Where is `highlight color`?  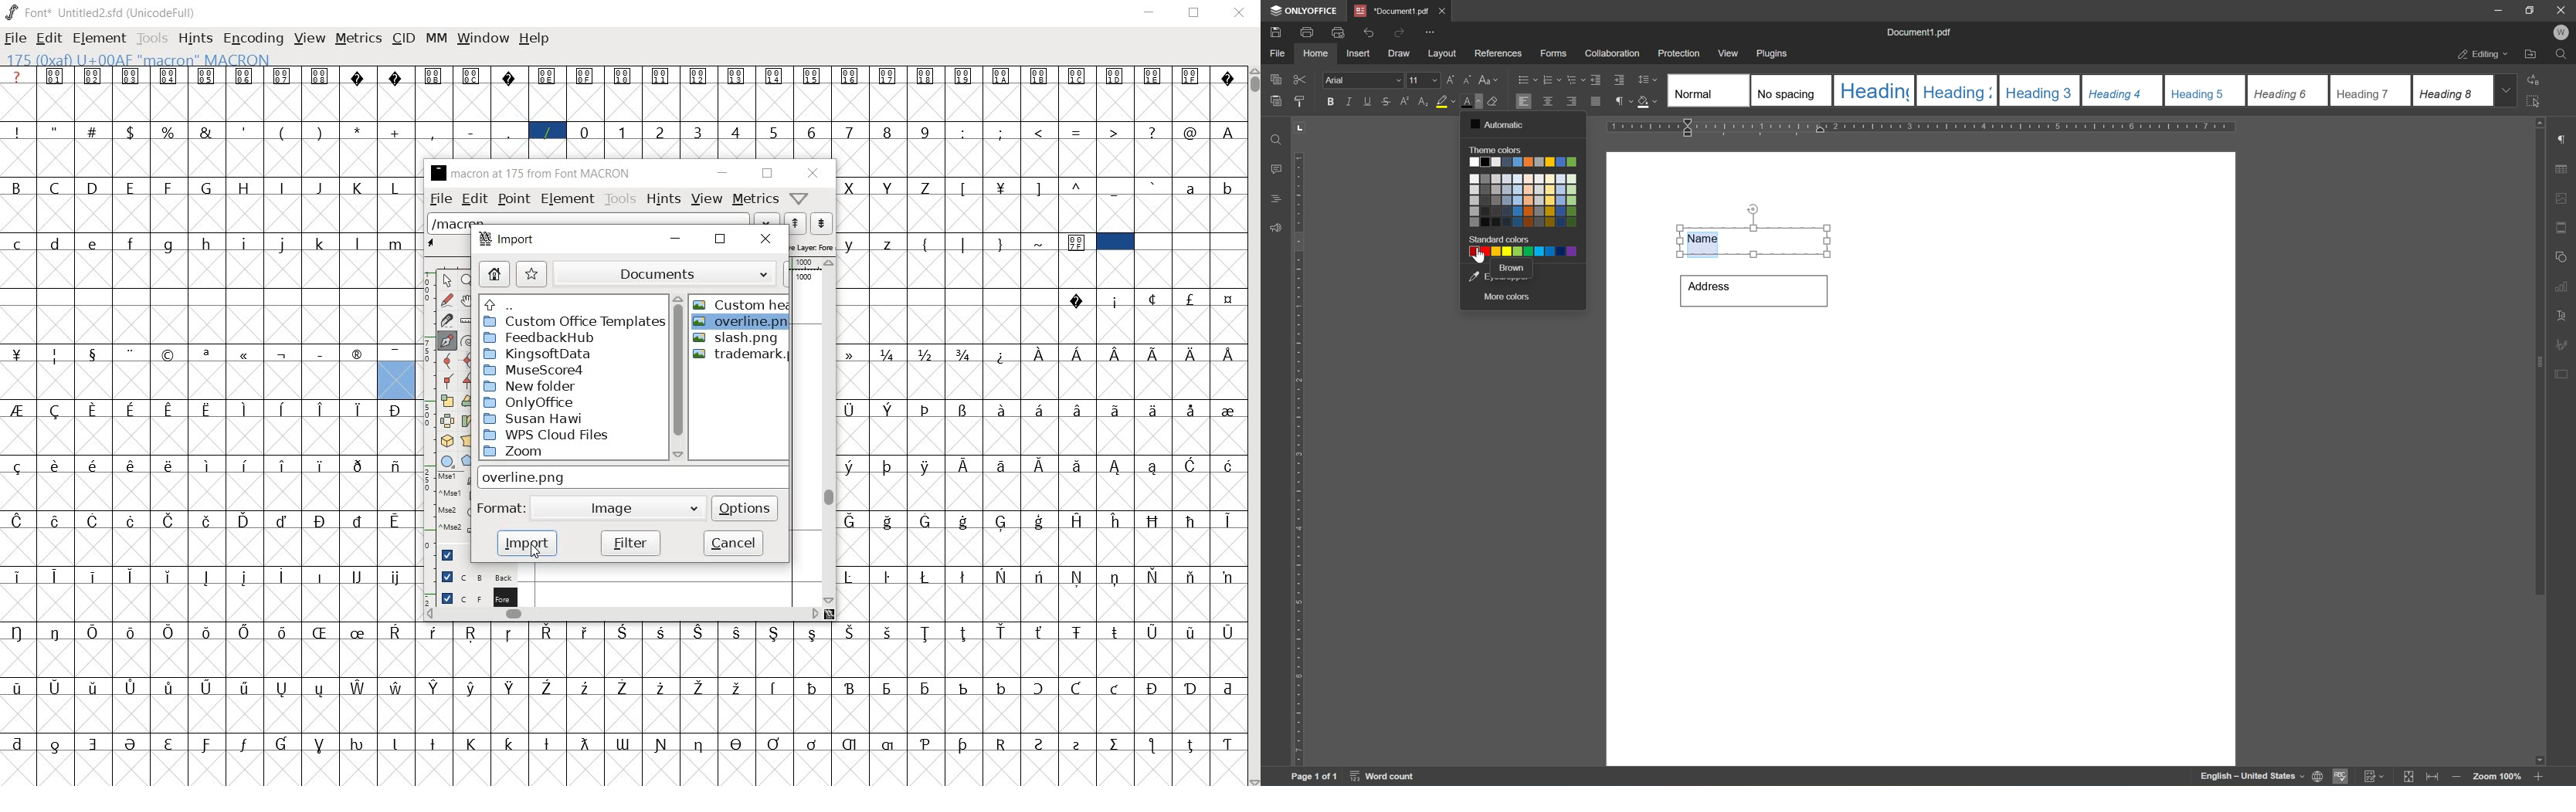
highlight color is located at coordinates (1445, 101).